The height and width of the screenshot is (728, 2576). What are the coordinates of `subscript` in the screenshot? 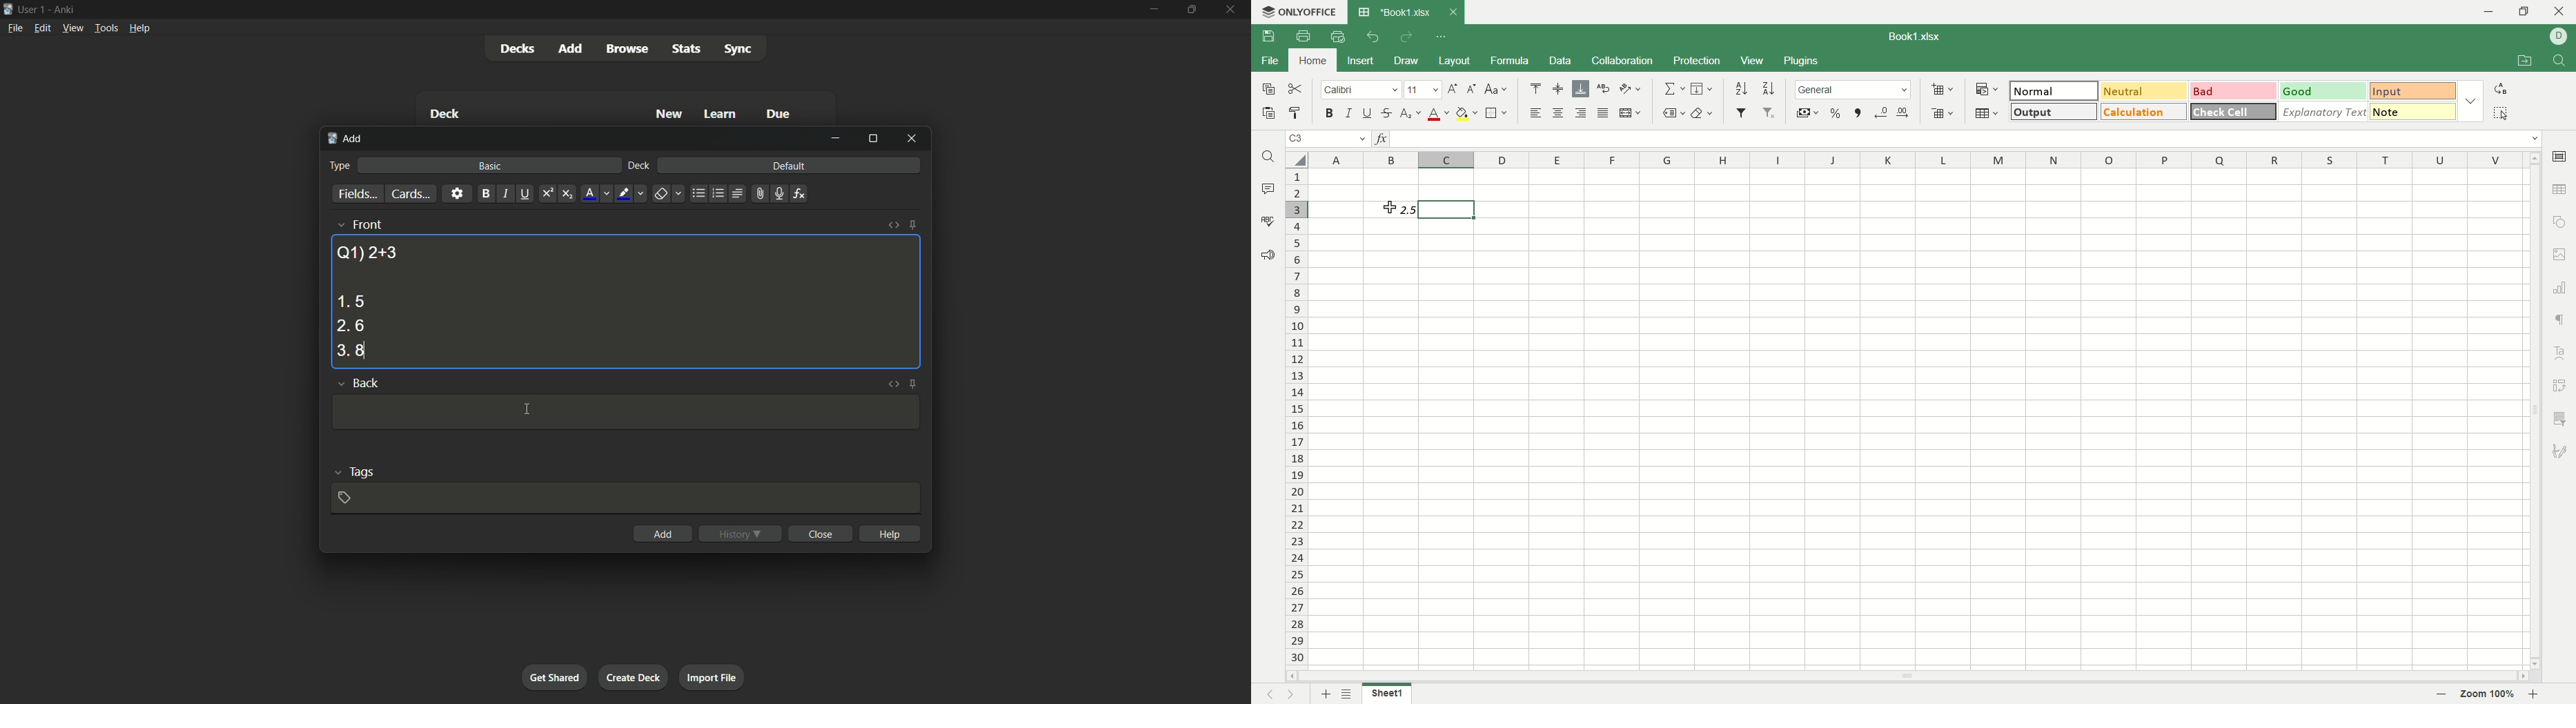 It's located at (567, 194).